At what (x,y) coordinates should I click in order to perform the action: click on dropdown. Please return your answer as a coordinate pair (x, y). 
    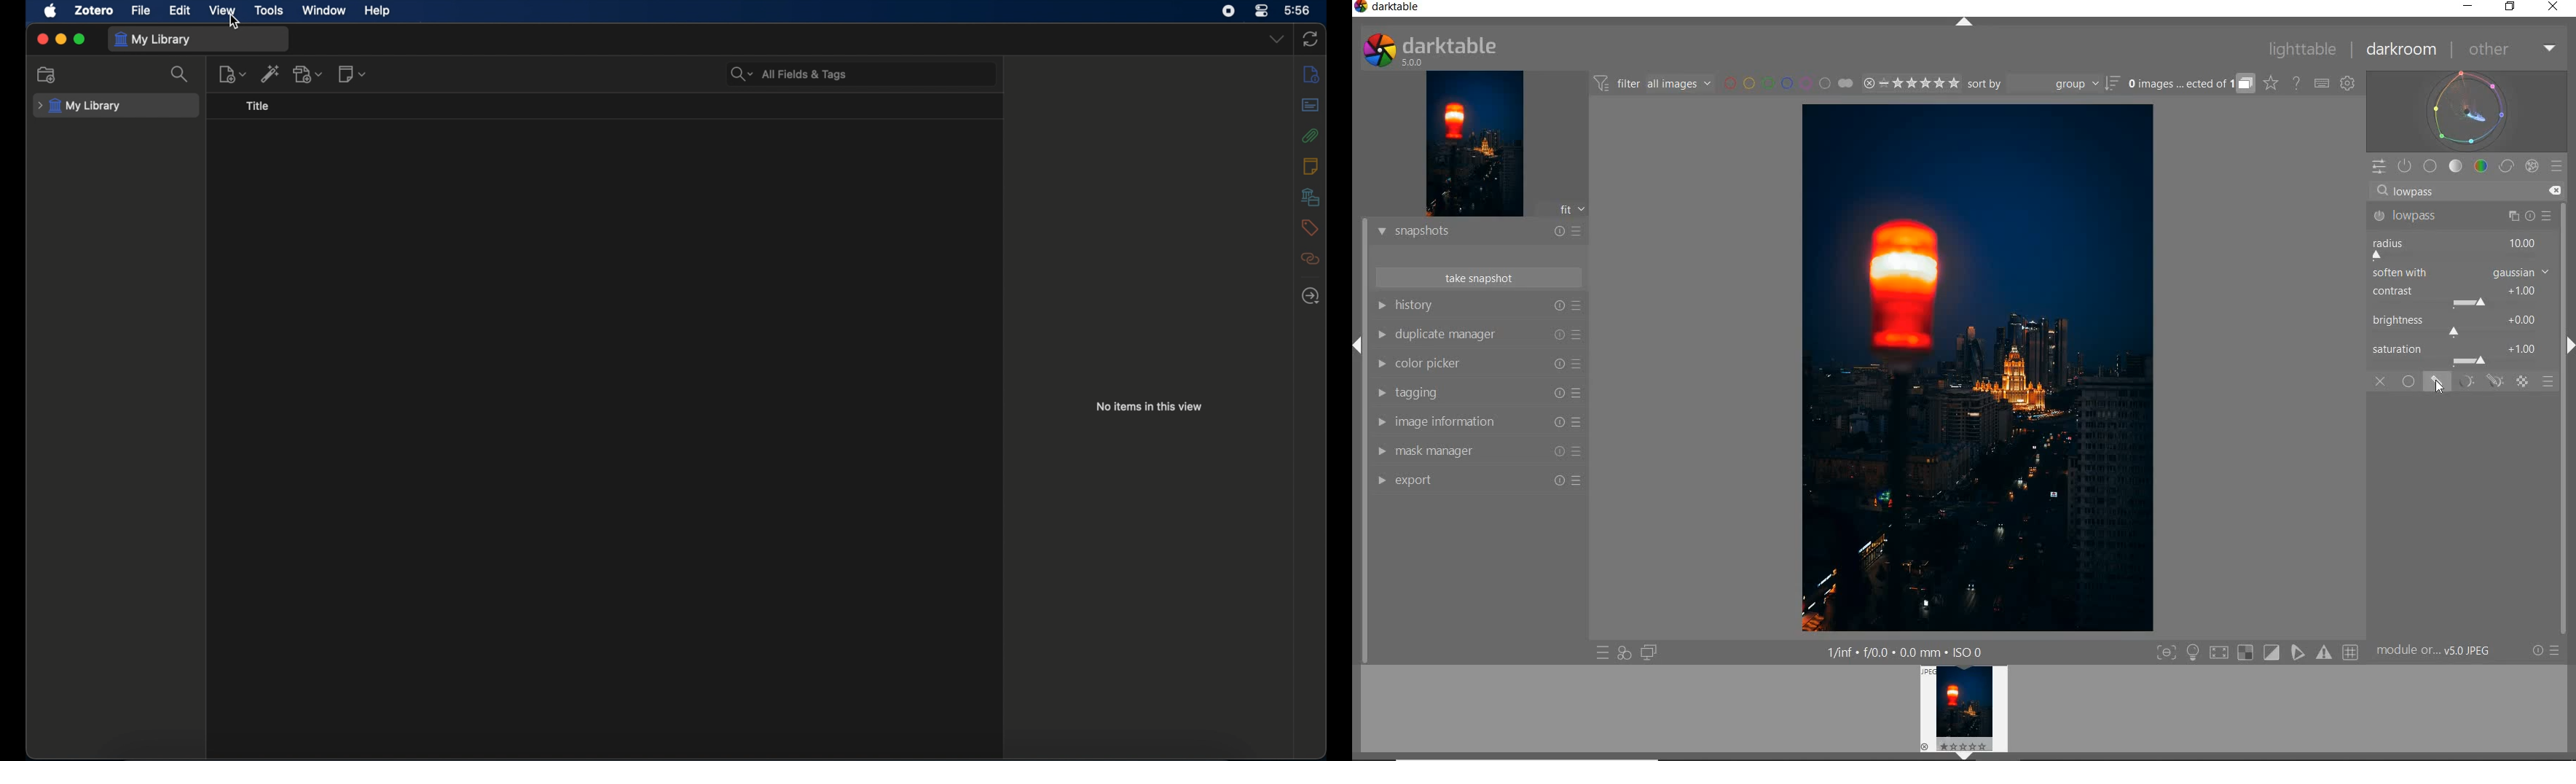
    Looking at the image, I should click on (1277, 39).